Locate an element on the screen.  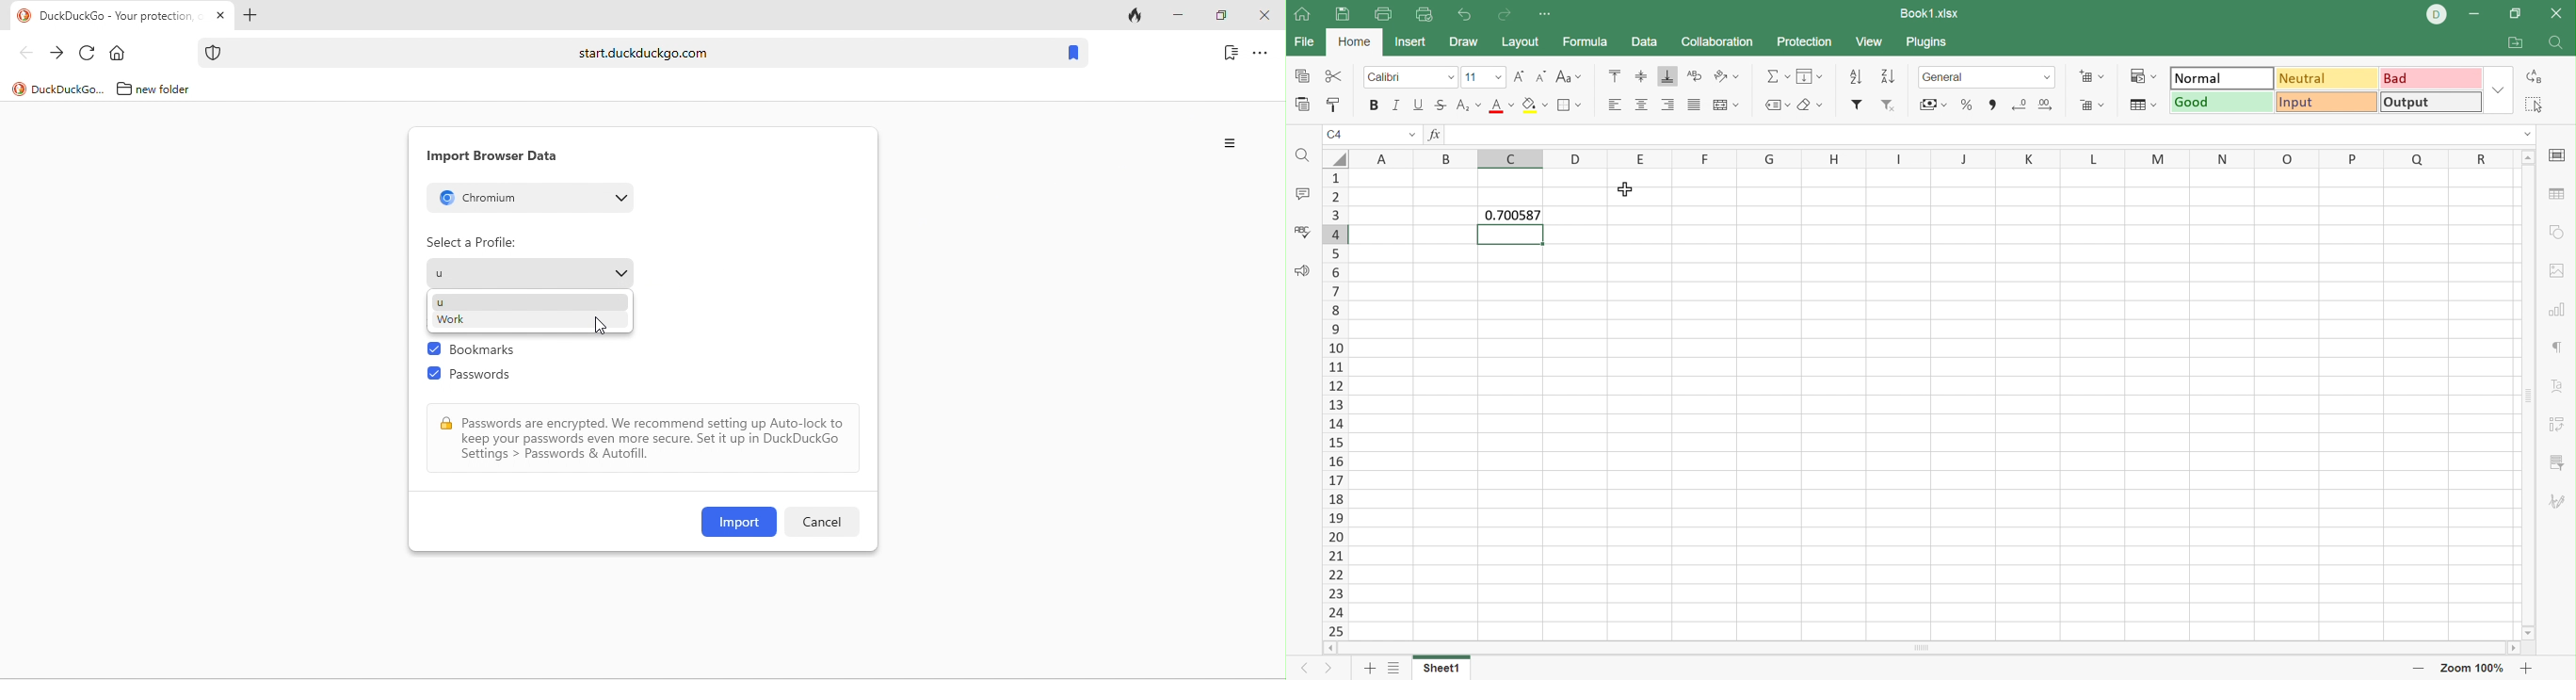
icon is located at coordinates (214, 53).